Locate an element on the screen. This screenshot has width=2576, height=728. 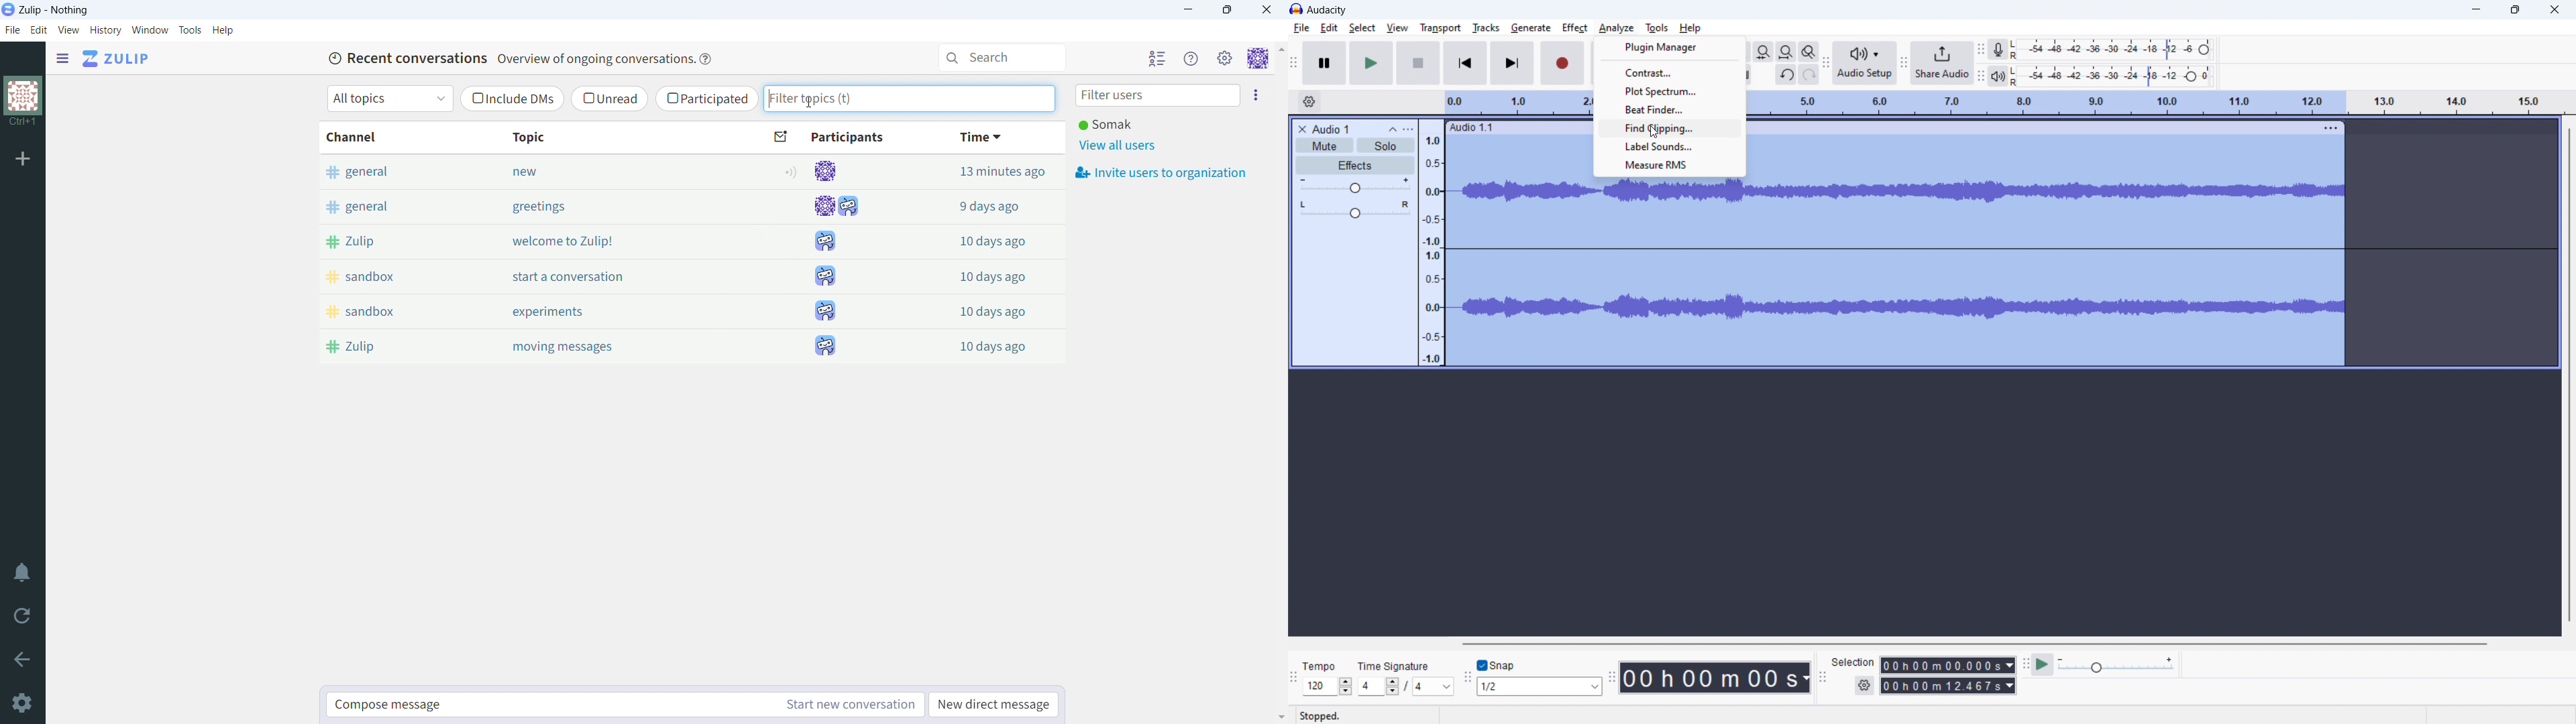
logo is located at coordinates (1327, 10).